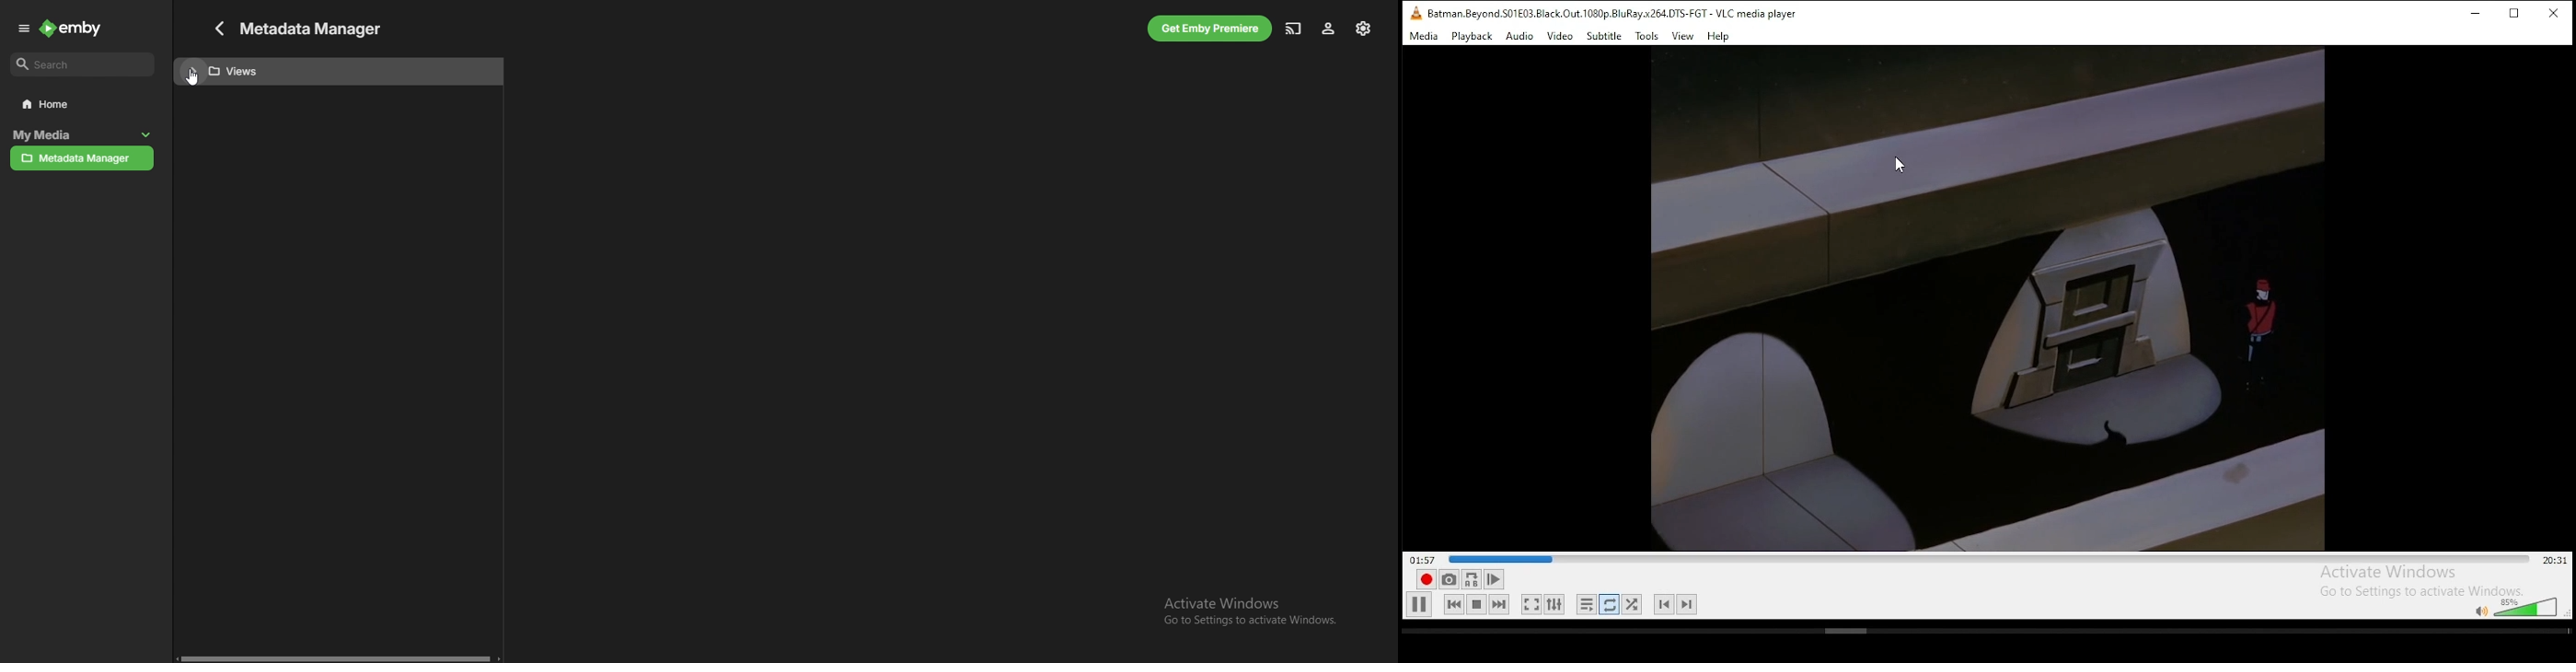  Describe the element at coordinates (1454, 605) in the screenshot. I see `previous media in playlist, skips backward when held` at that location.